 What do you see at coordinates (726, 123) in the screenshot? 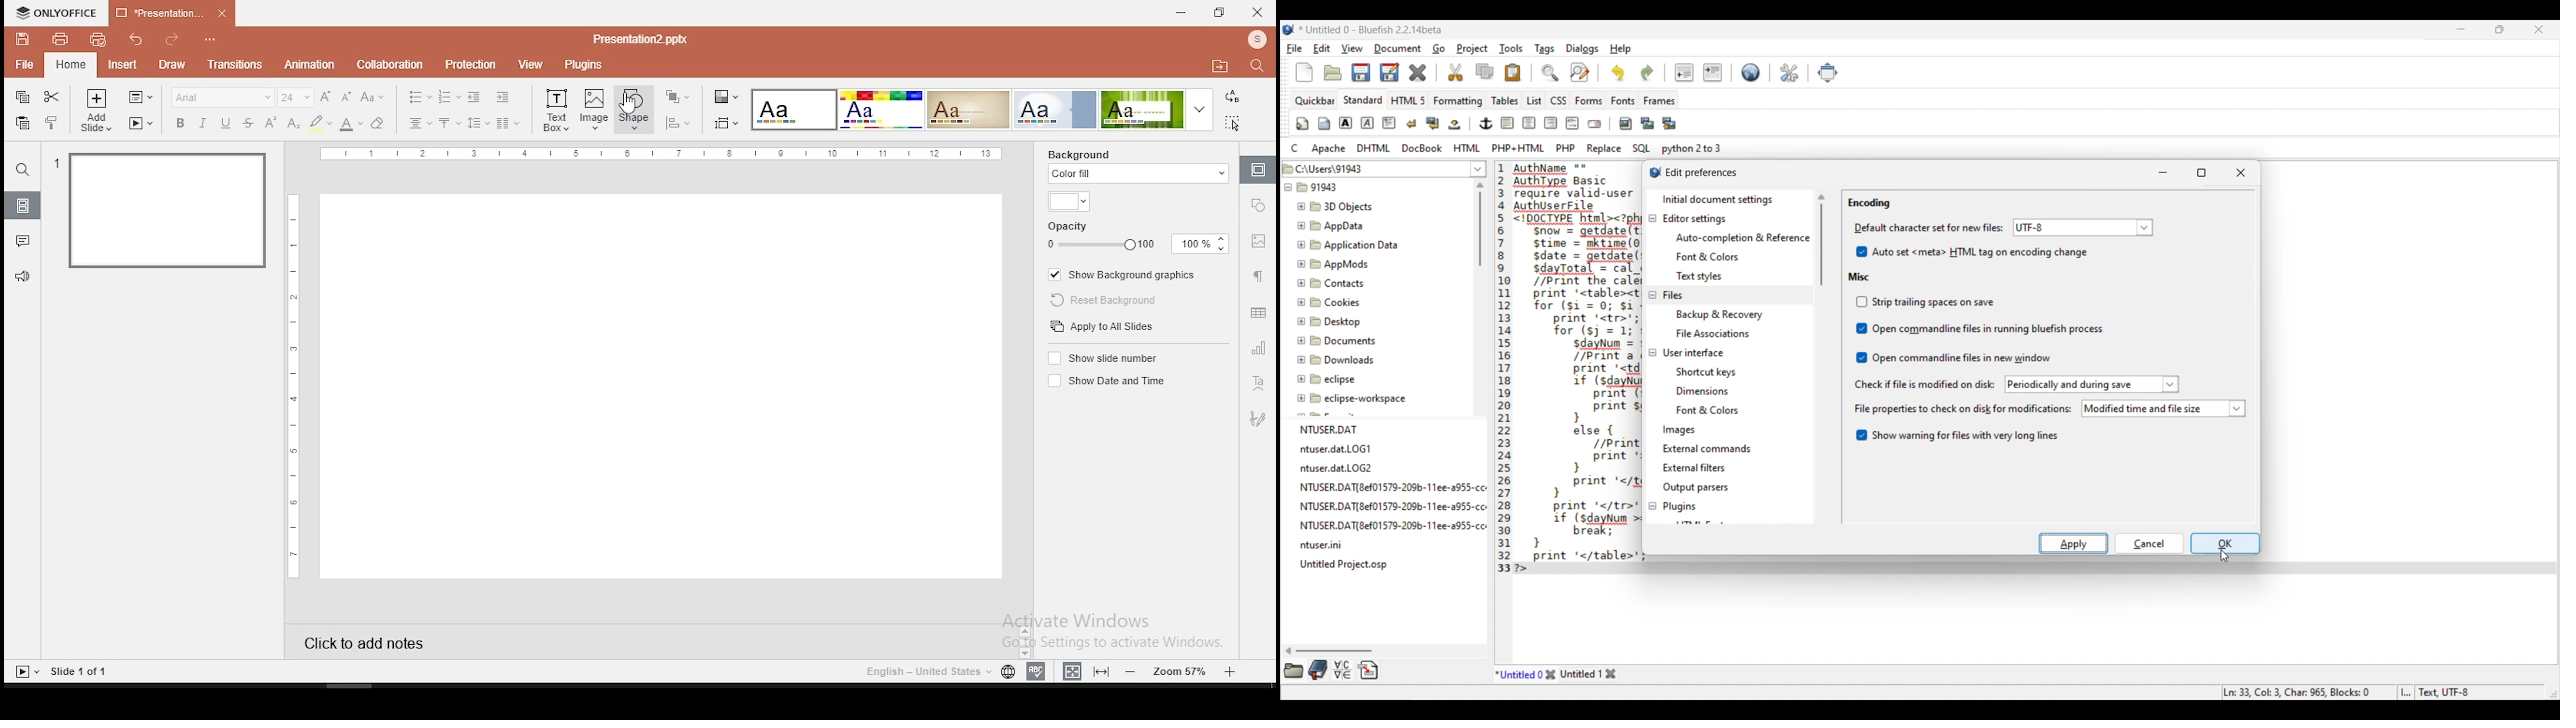
I see `select slide size` at bounding box center [726, 123].